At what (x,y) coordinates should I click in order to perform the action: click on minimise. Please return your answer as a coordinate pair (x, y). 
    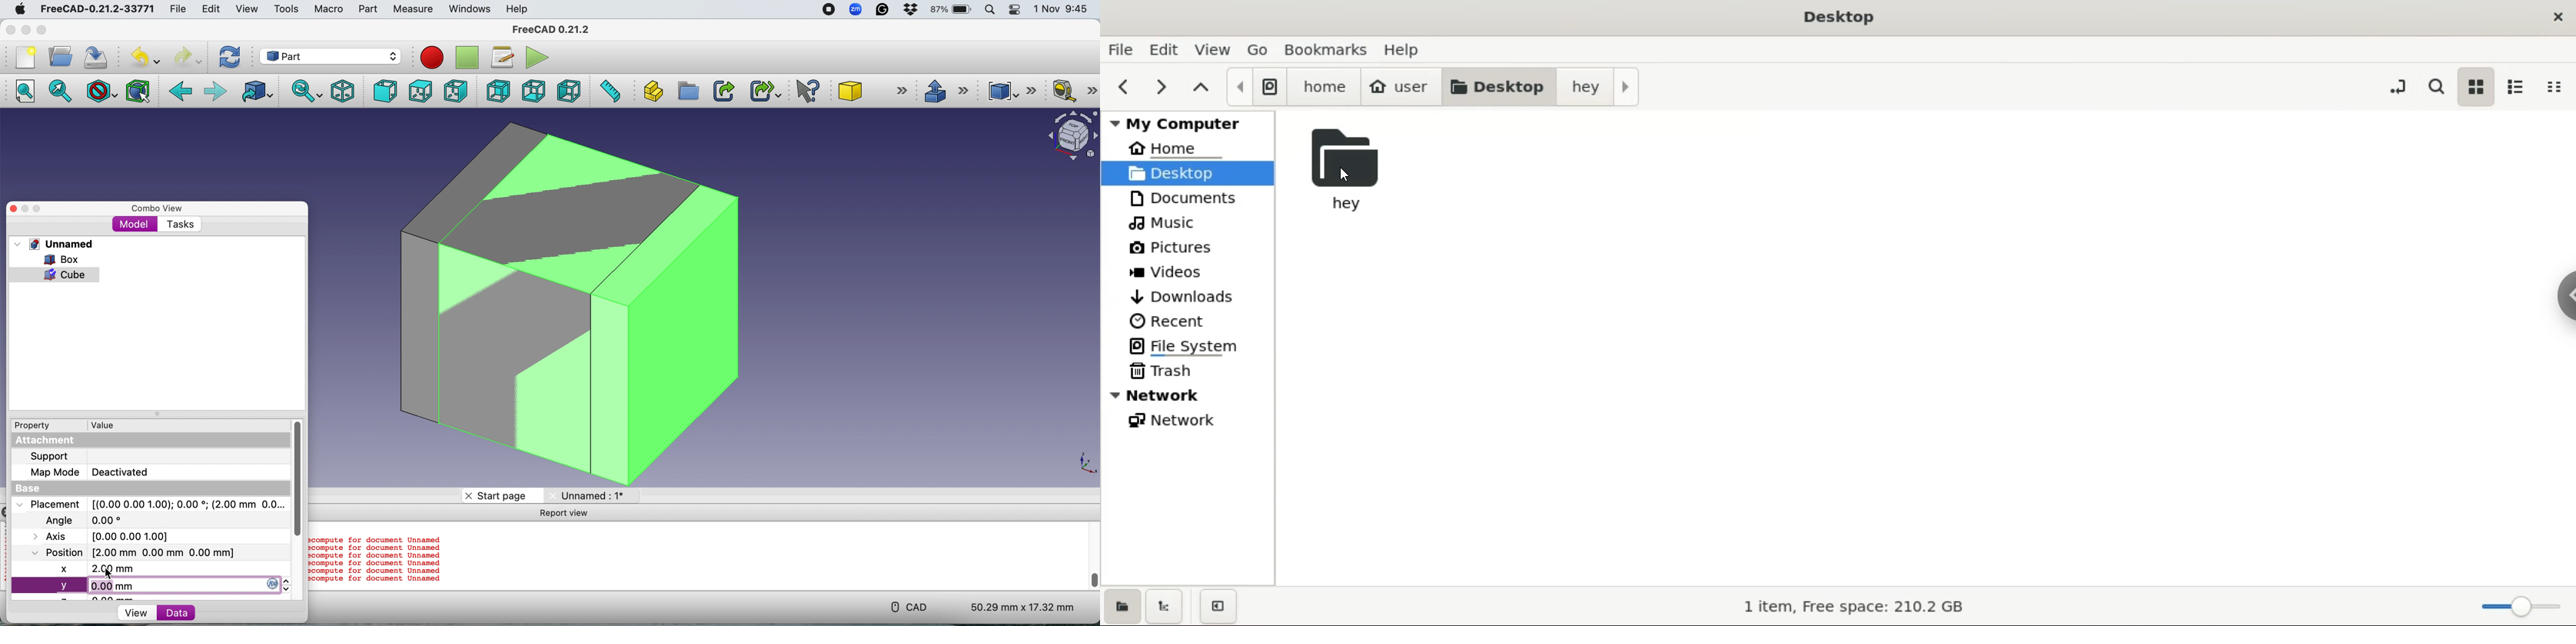
    Looking at the image, I should click on (26, 29).